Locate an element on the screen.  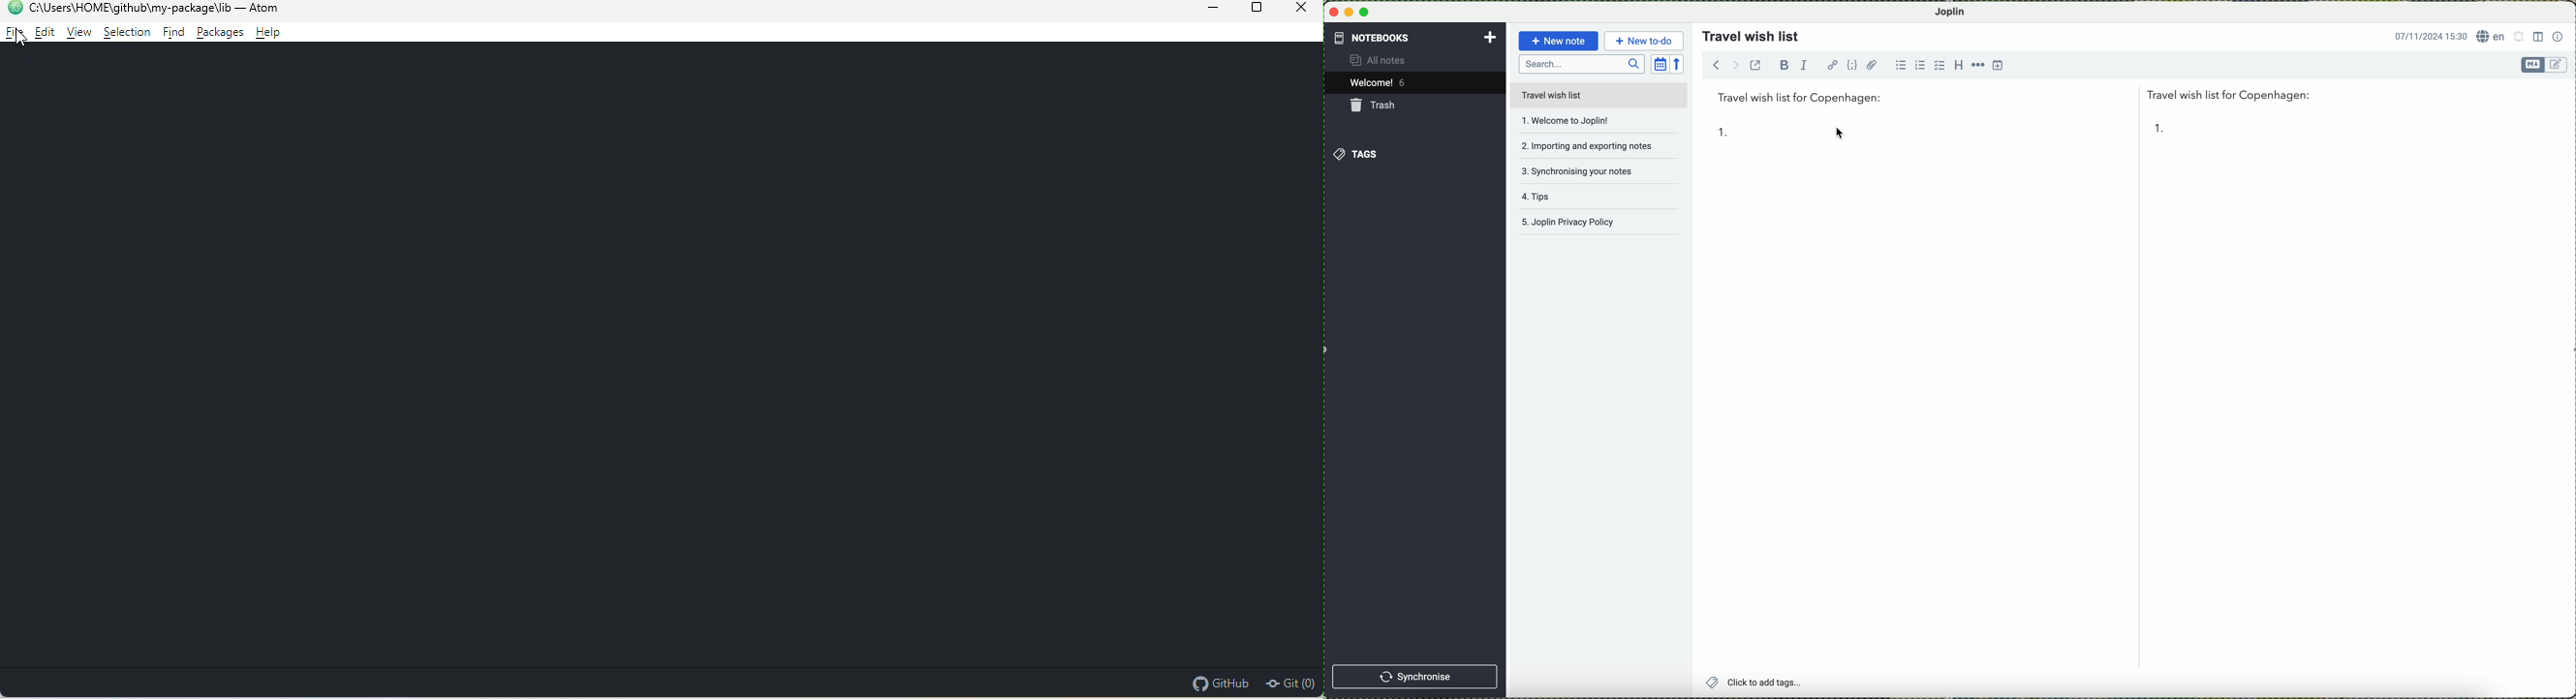
numbered list is located at coordinates (1920, 61).